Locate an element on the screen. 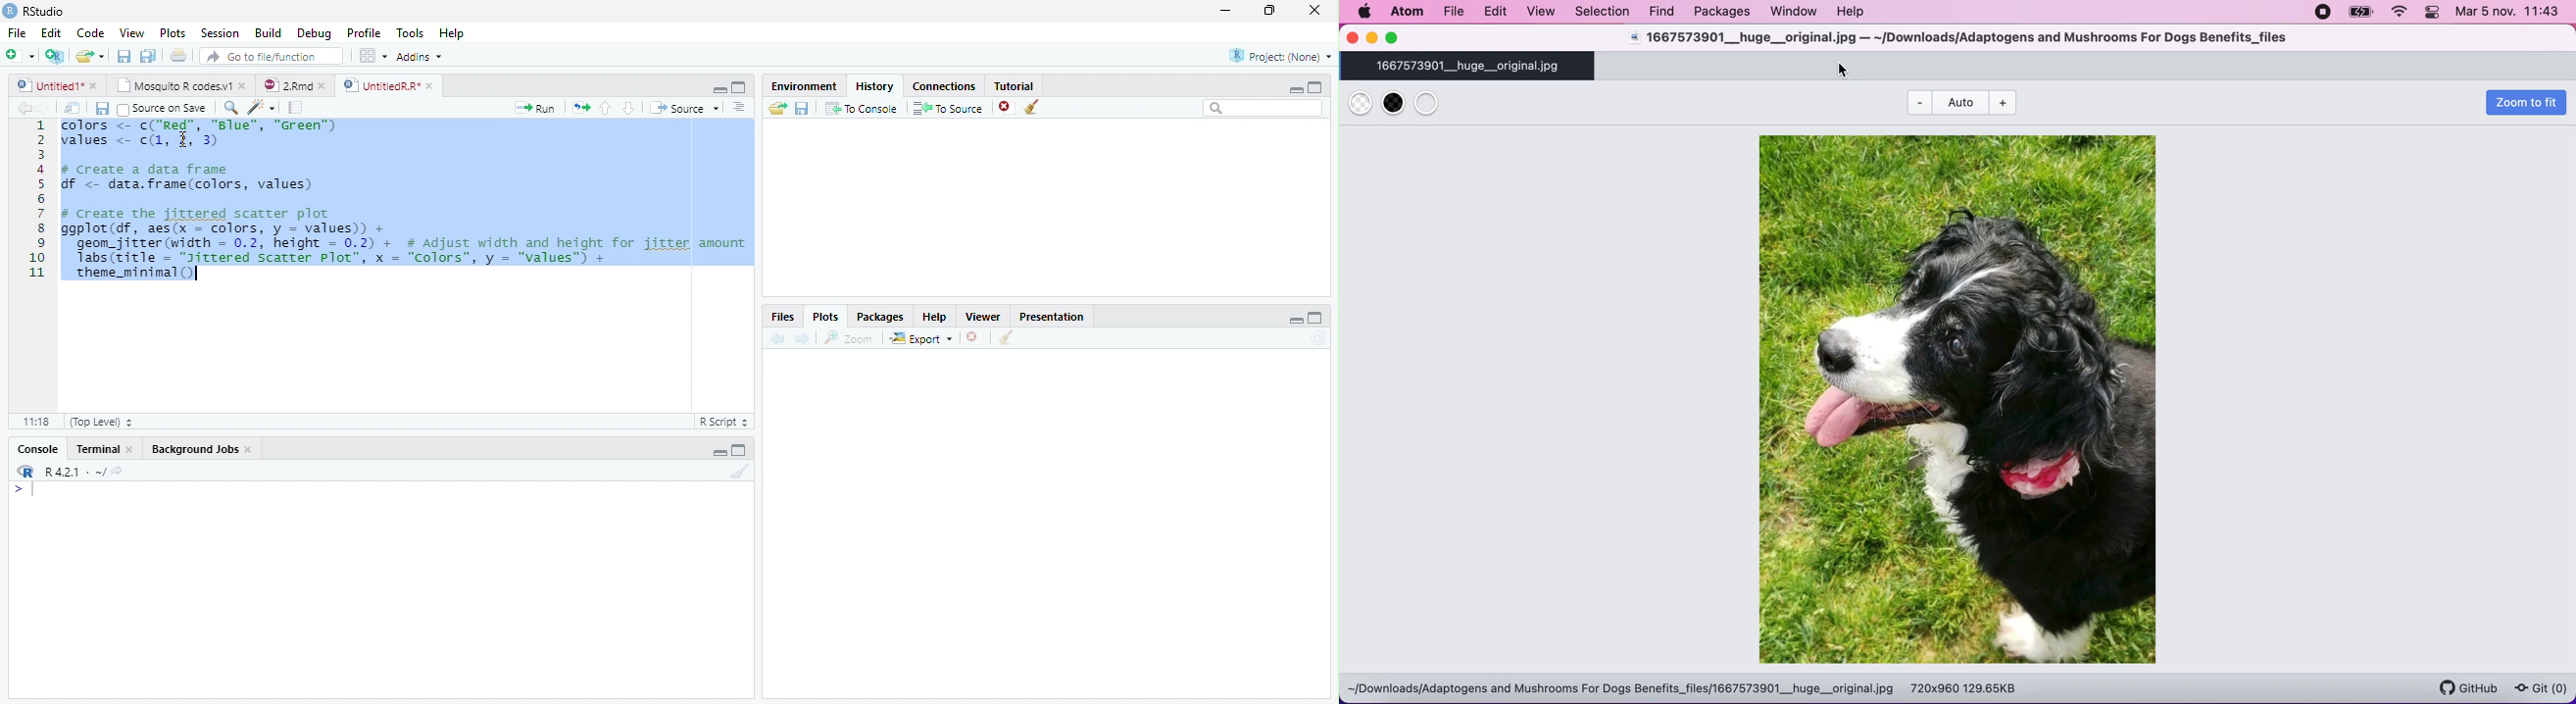  New line is located at coordinates (24, 489).